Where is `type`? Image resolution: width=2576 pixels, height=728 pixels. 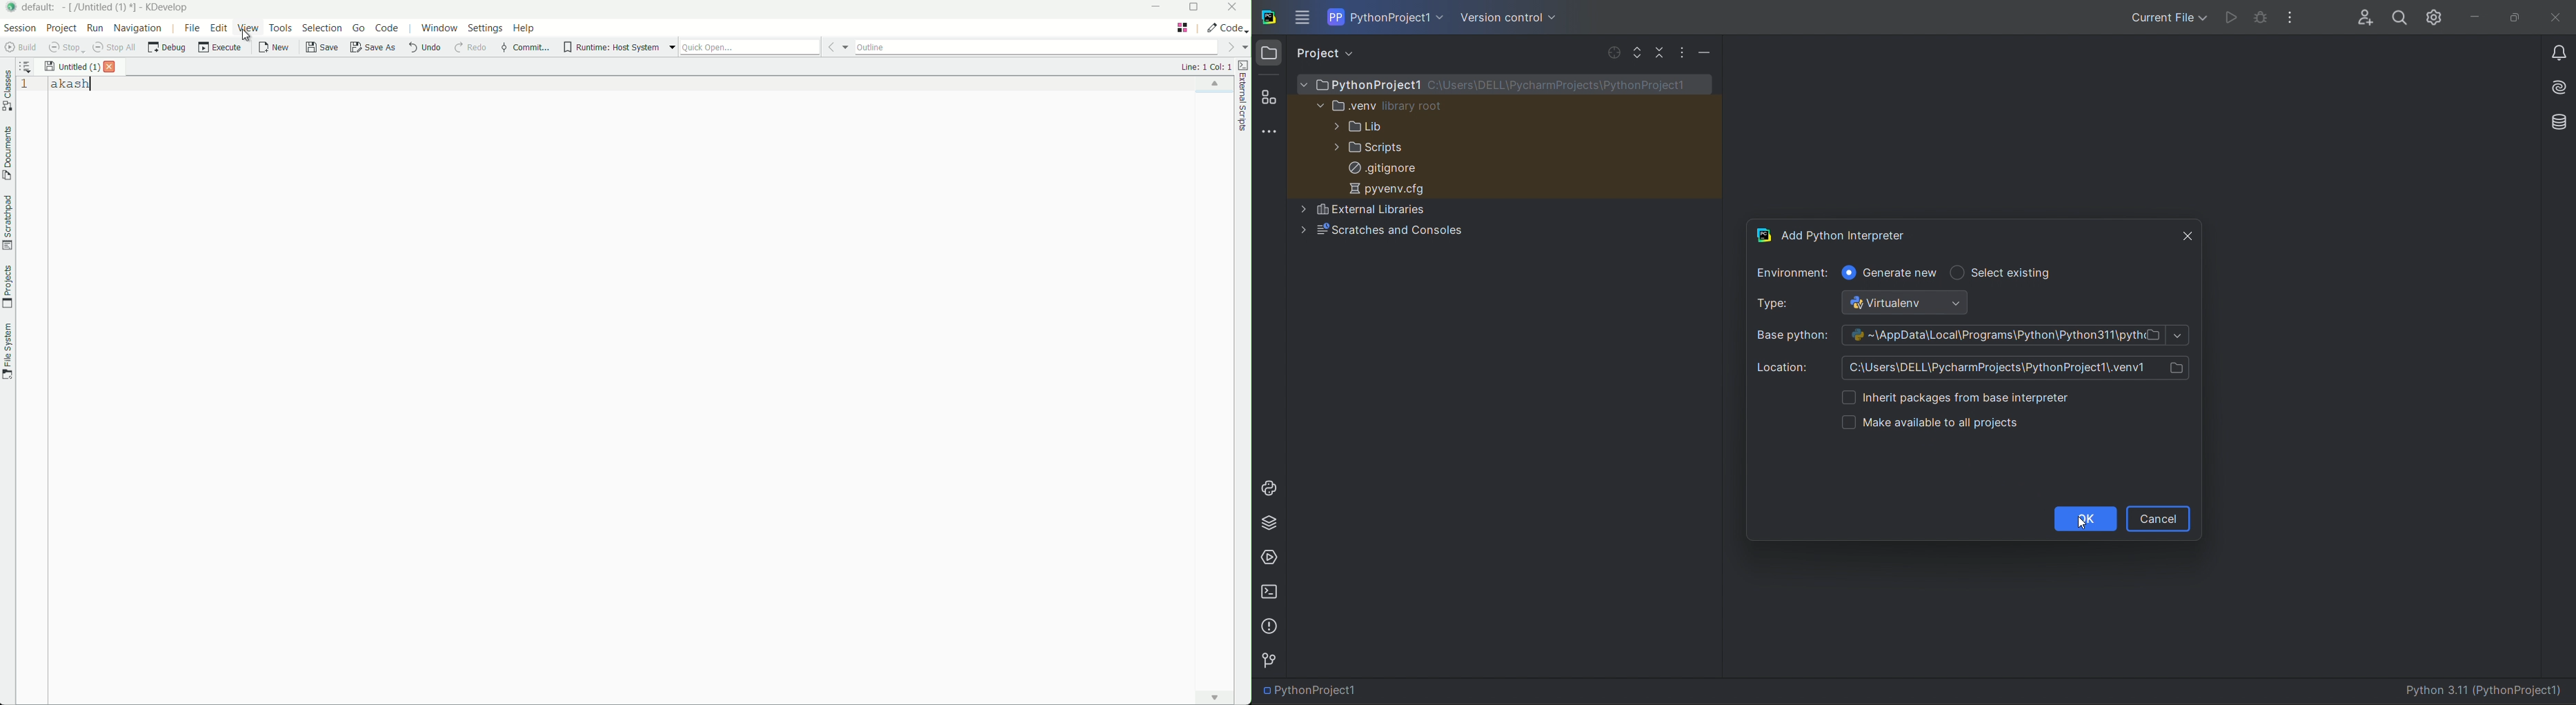 type is located at coordinates (1876, 304).